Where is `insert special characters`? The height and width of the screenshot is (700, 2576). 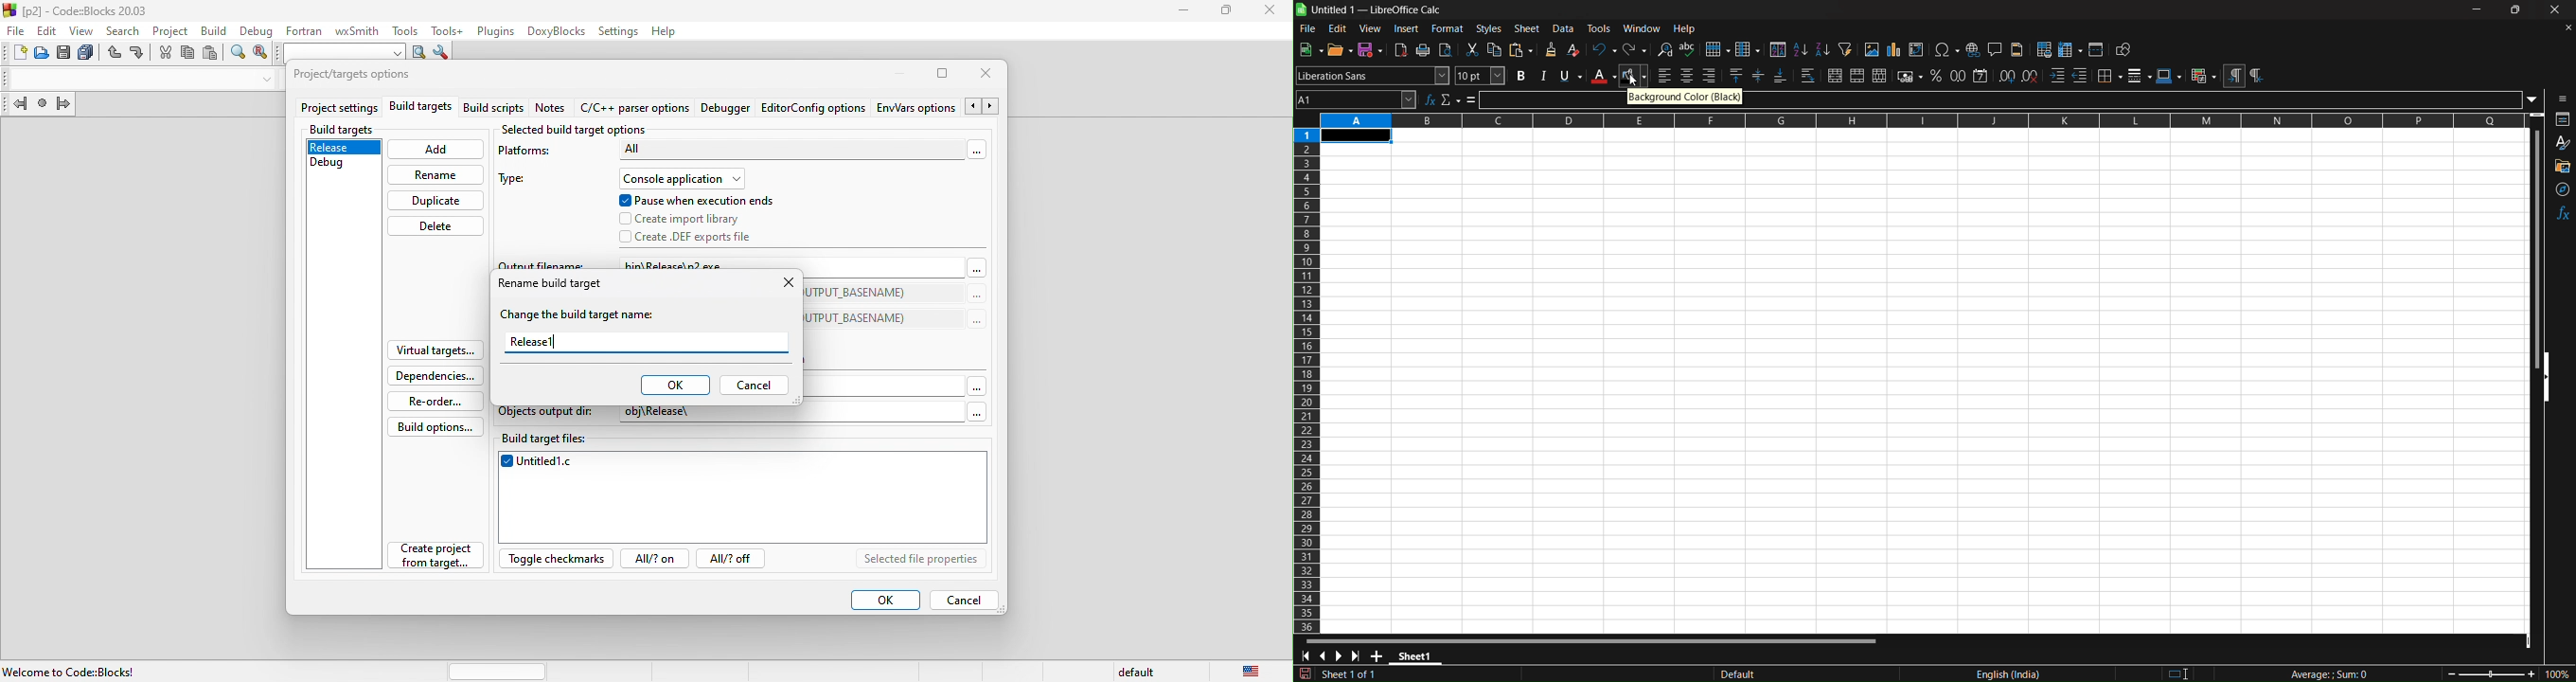 insert special characters is located at coordinates (1946, 49).